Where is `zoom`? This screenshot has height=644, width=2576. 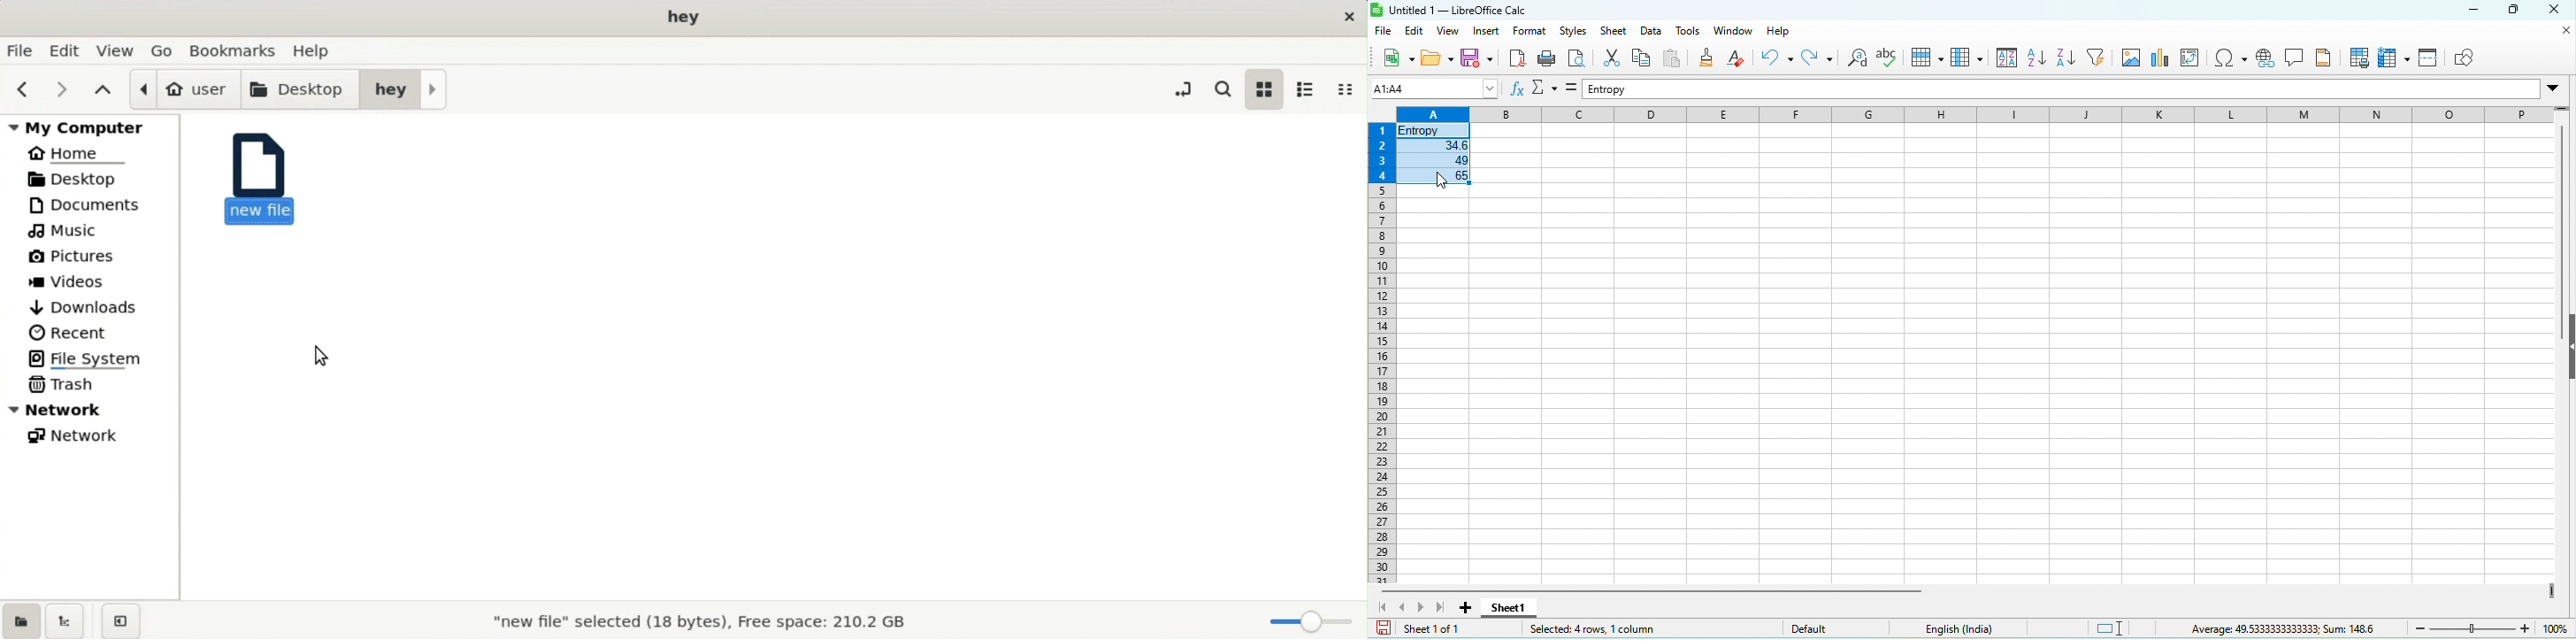
zoom is located at coordinates (2558, 628).